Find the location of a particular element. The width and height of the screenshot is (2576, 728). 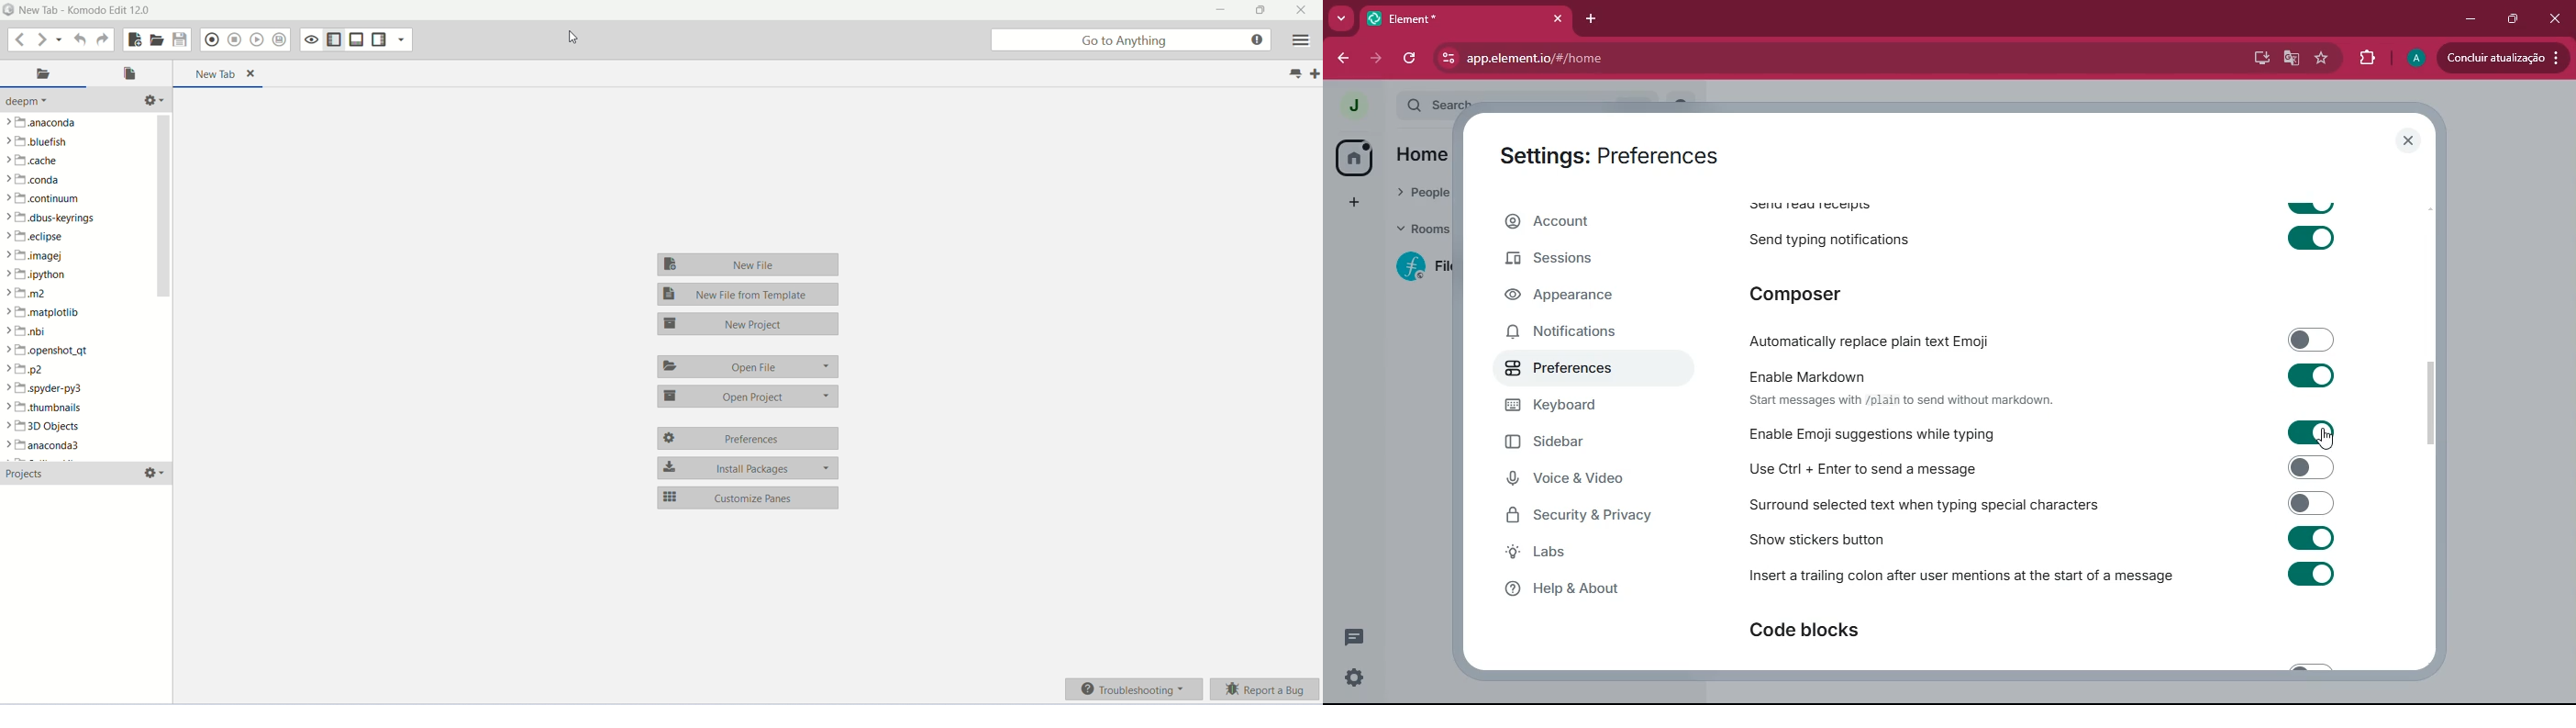

menu is located at coordinates (1306, 41).